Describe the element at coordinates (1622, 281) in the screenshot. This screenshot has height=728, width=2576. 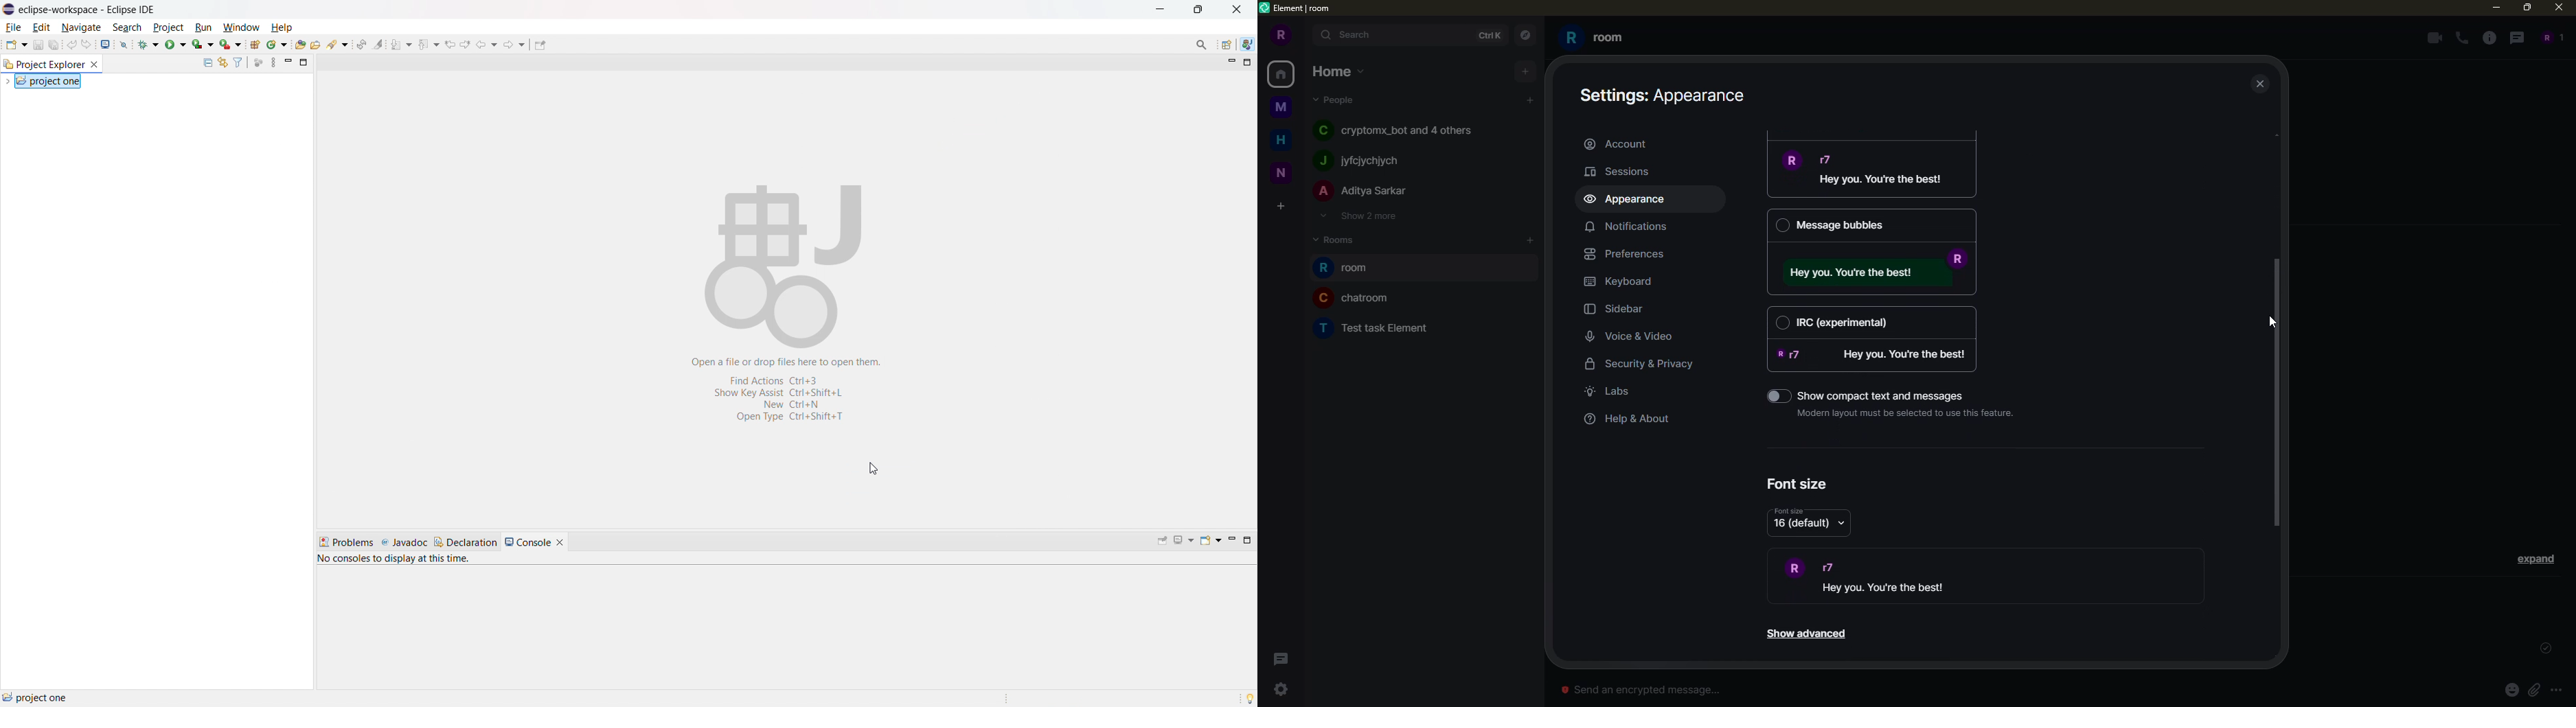
I see `keyboard` at that location.